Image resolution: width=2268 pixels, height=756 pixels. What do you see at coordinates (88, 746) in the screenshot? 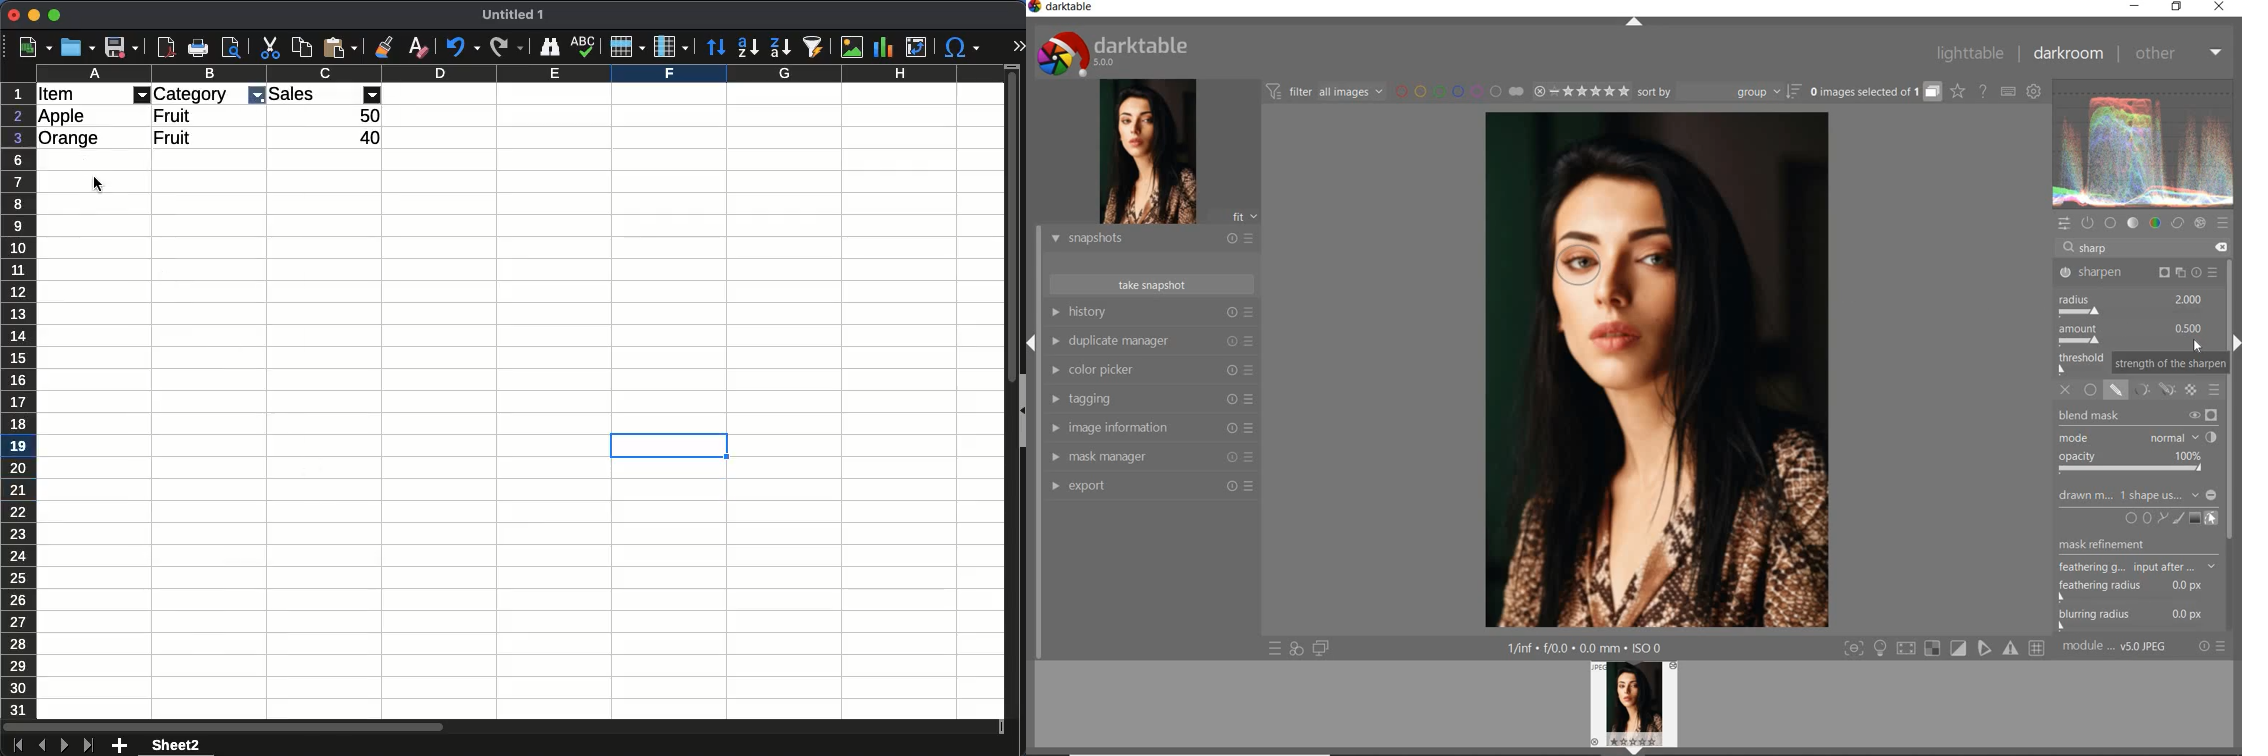
I see `last sheet` at bounding box center [88, 746].